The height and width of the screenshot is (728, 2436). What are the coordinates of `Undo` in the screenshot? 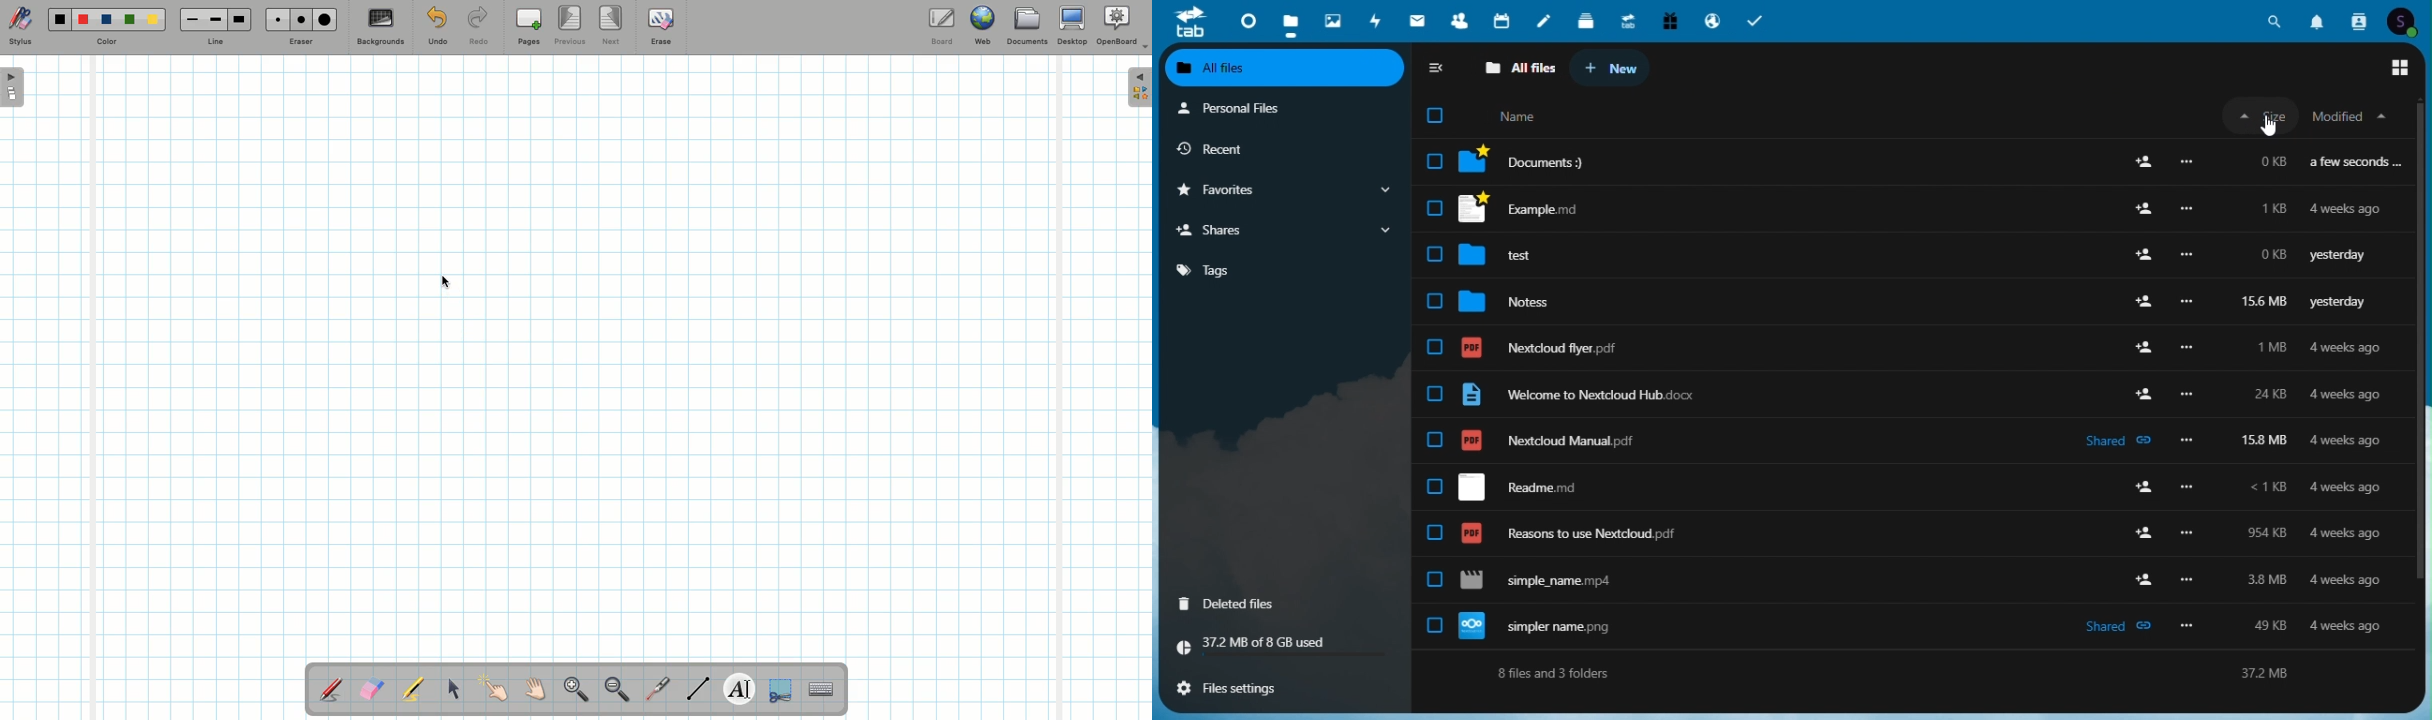 It's located at (437, 29).